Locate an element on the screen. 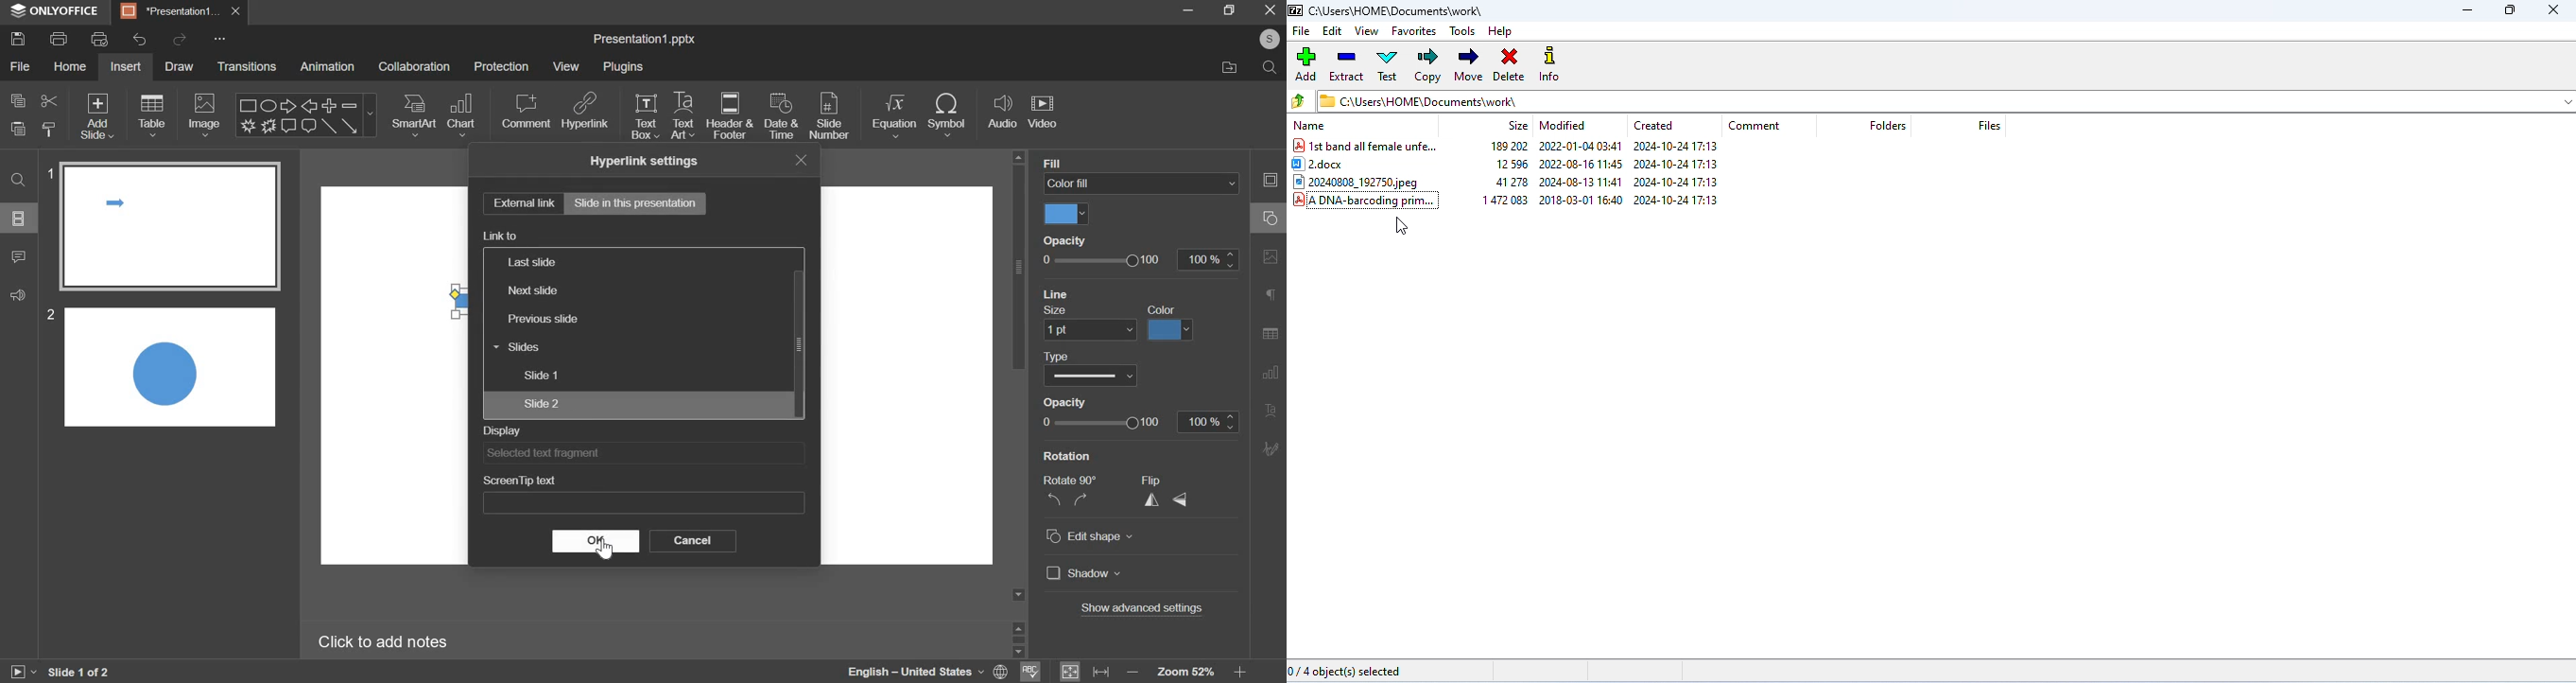 Image resolution: width=2576 pixels, height=700 pixels. hyperlink settings is located at coordinates (643, 162).